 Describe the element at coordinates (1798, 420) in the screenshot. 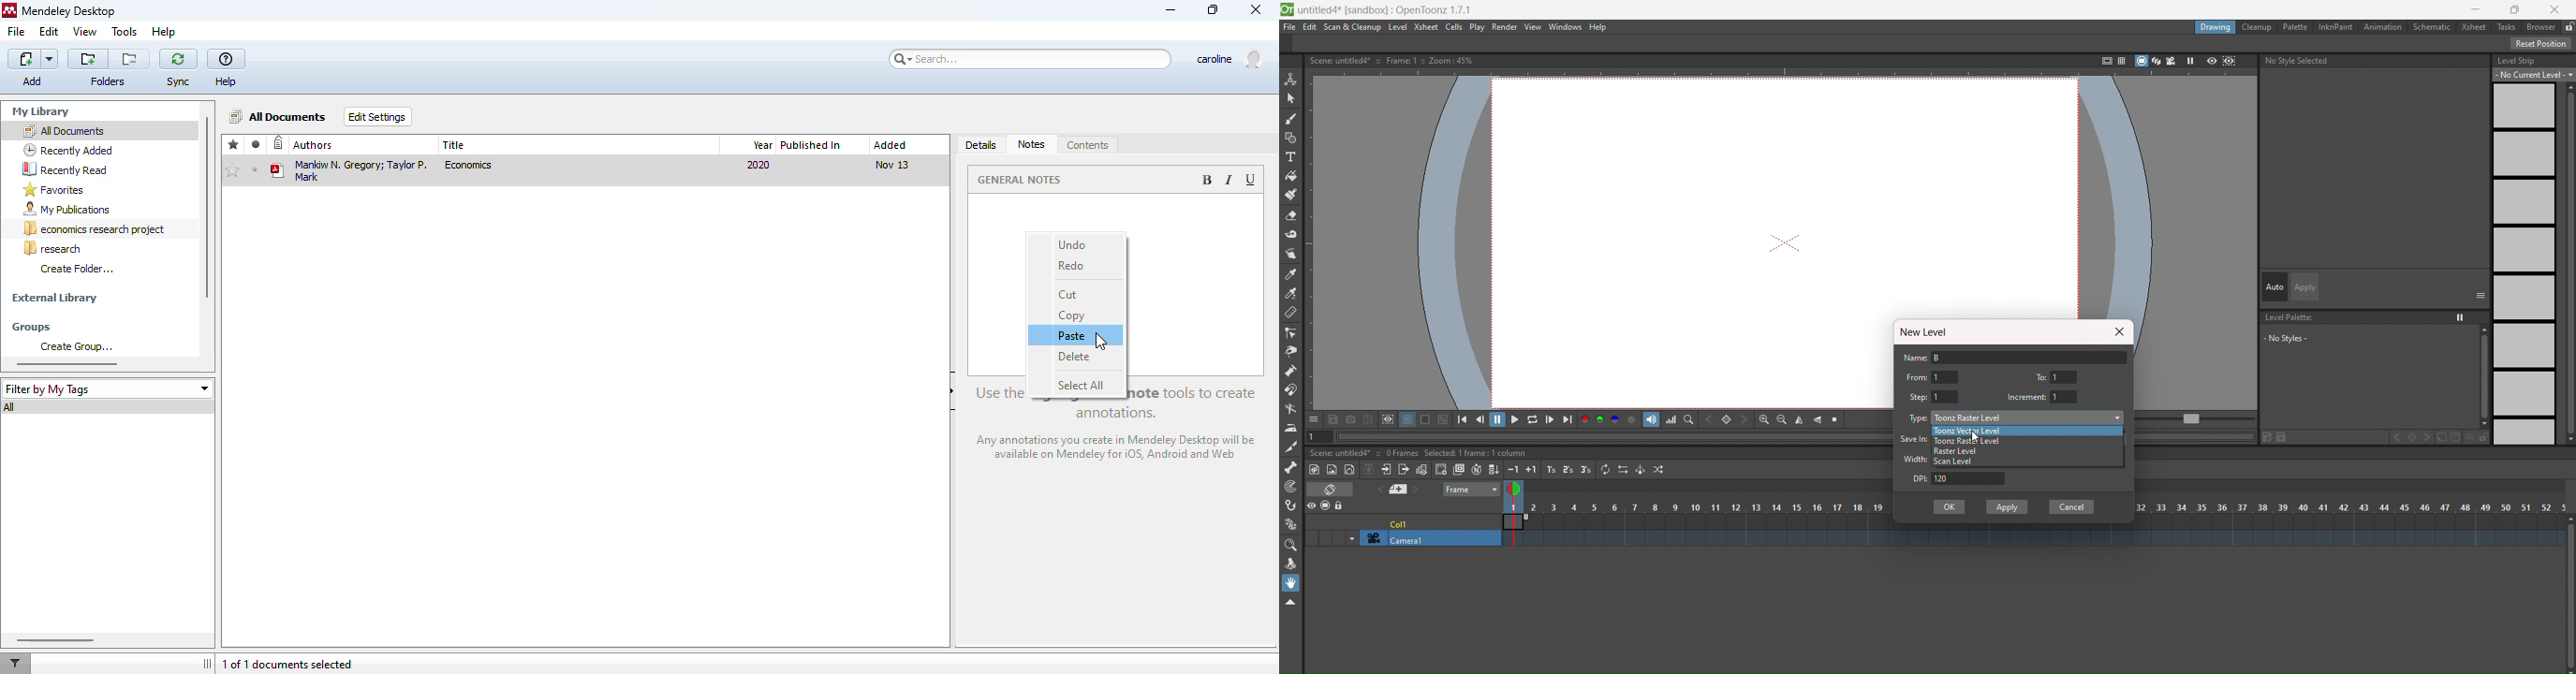

I see `` at that location.